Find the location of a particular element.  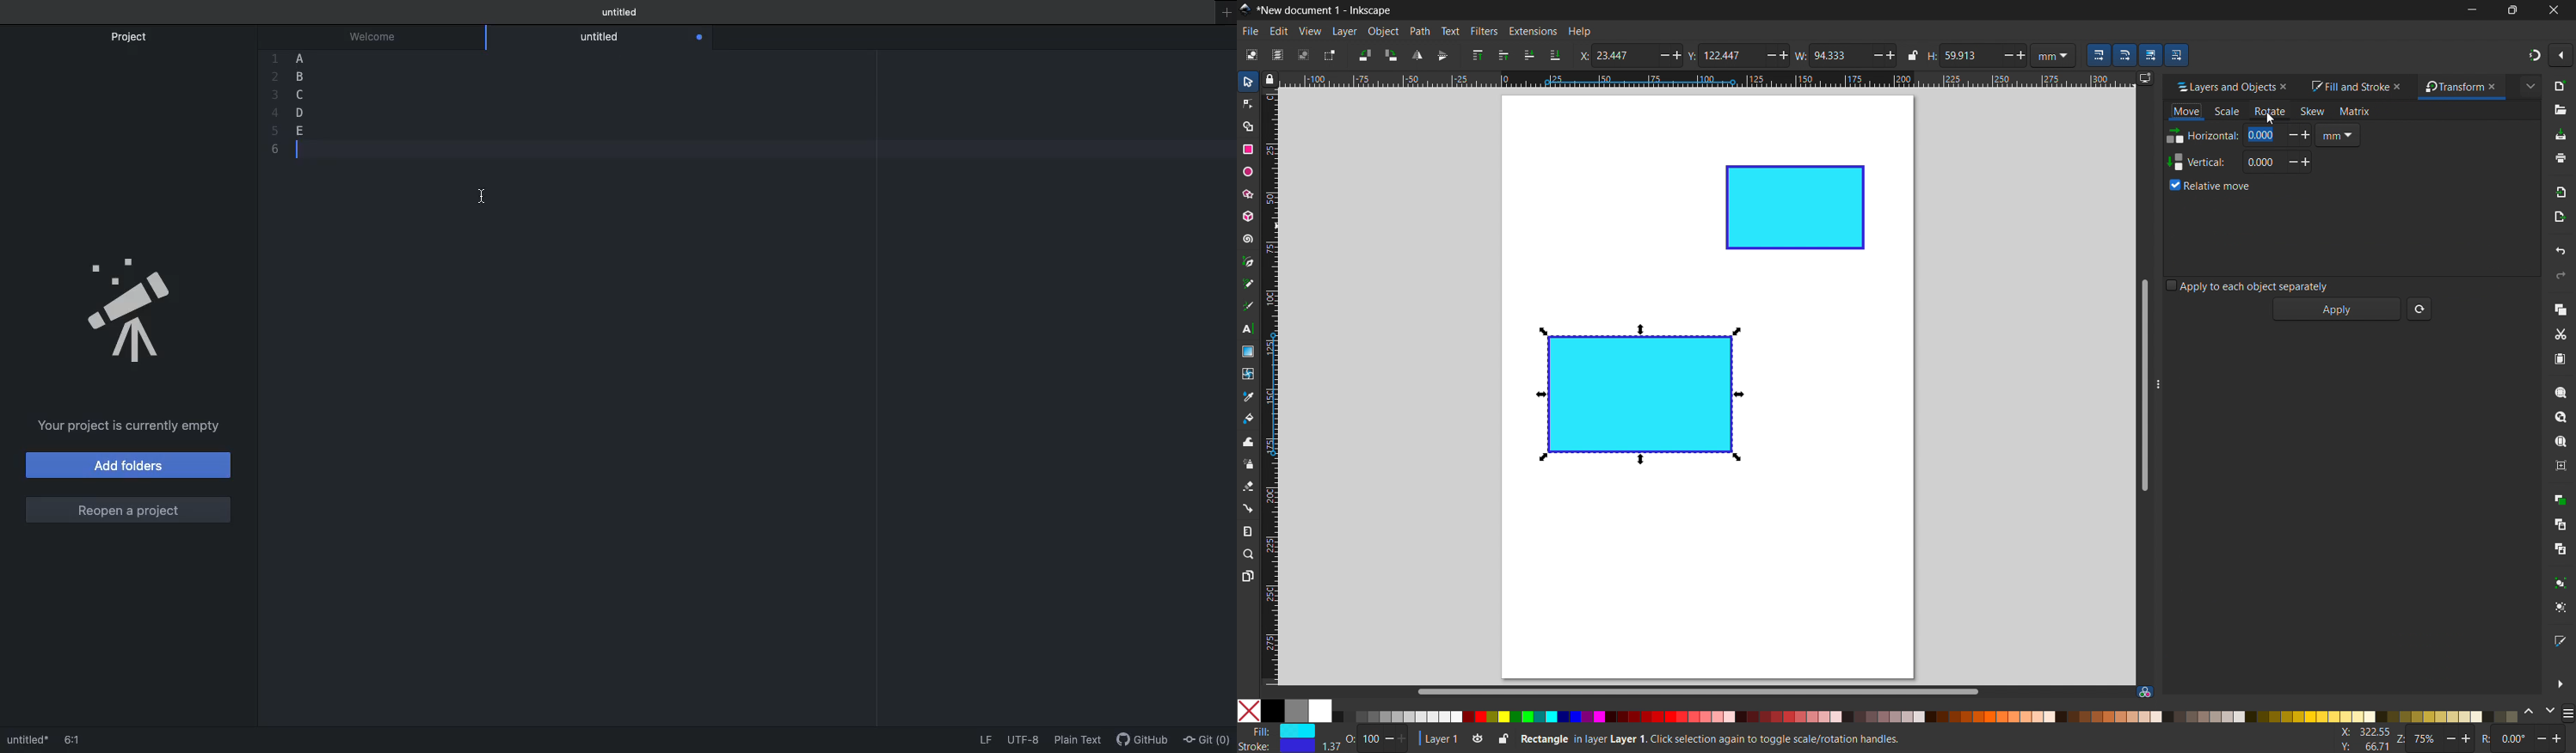

LF is located at coordinates (985, 742).